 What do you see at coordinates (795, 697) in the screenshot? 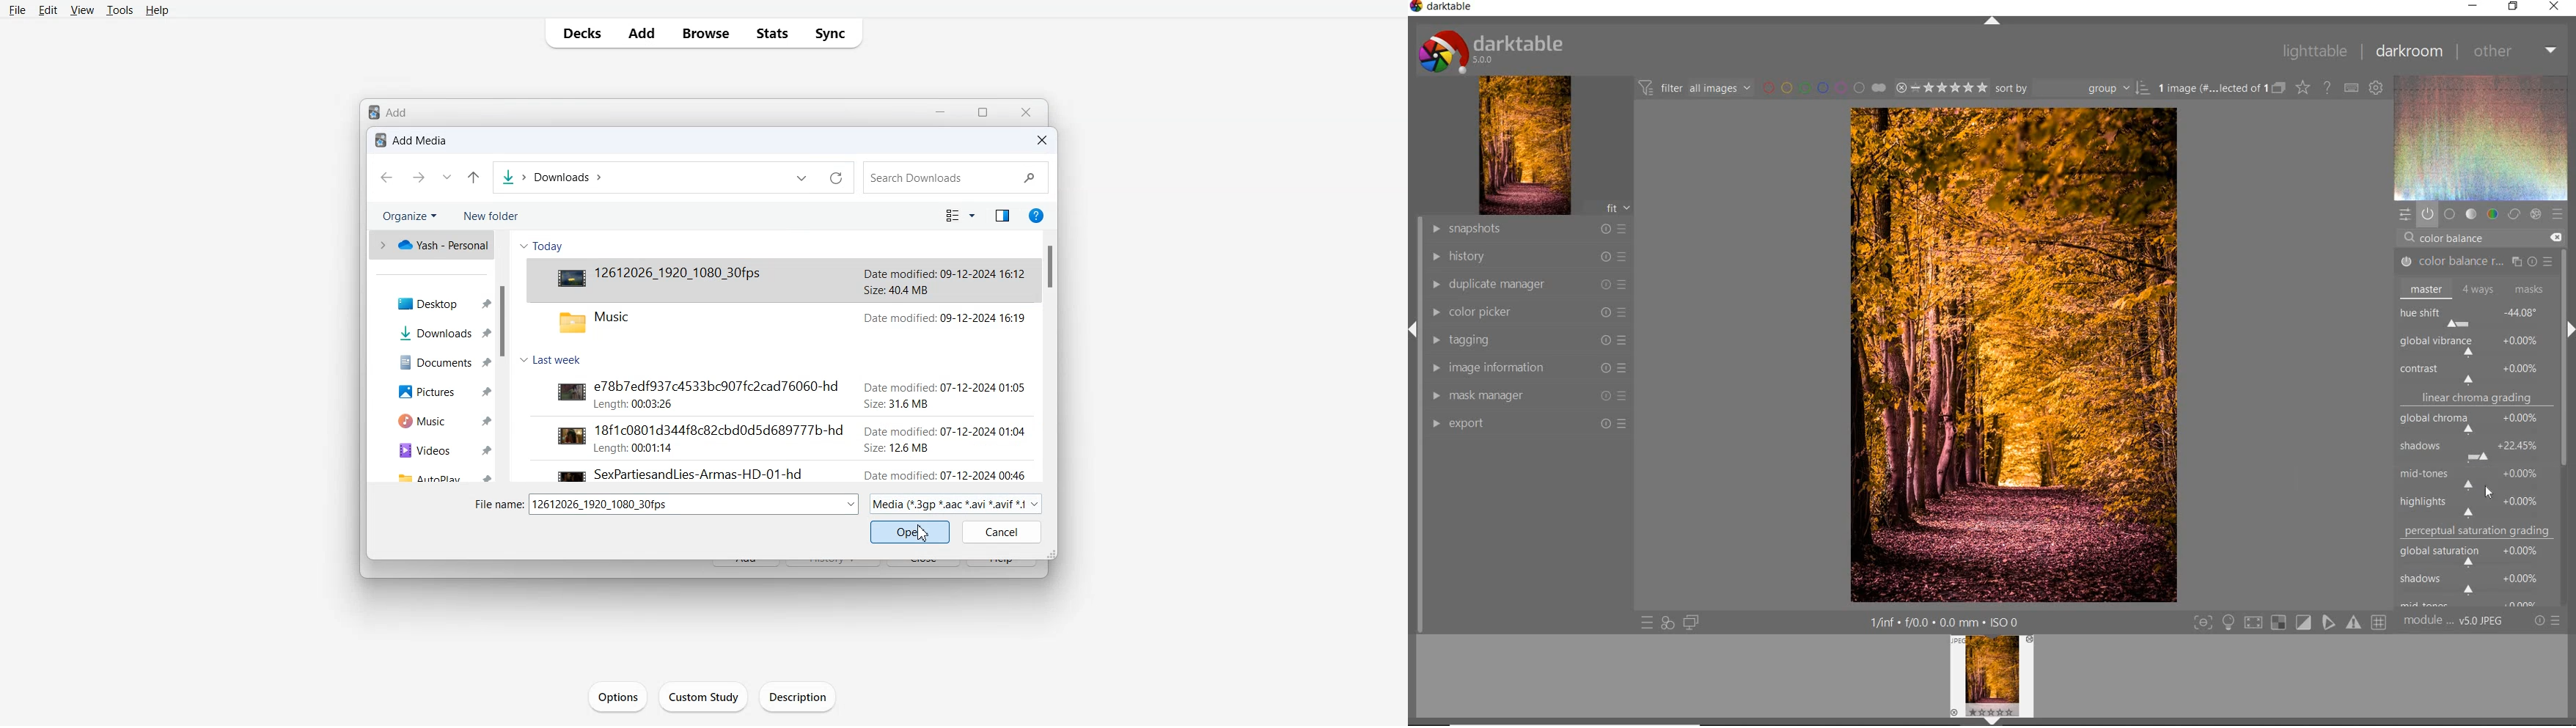
I see `Description` at bounding box center [795, 697].